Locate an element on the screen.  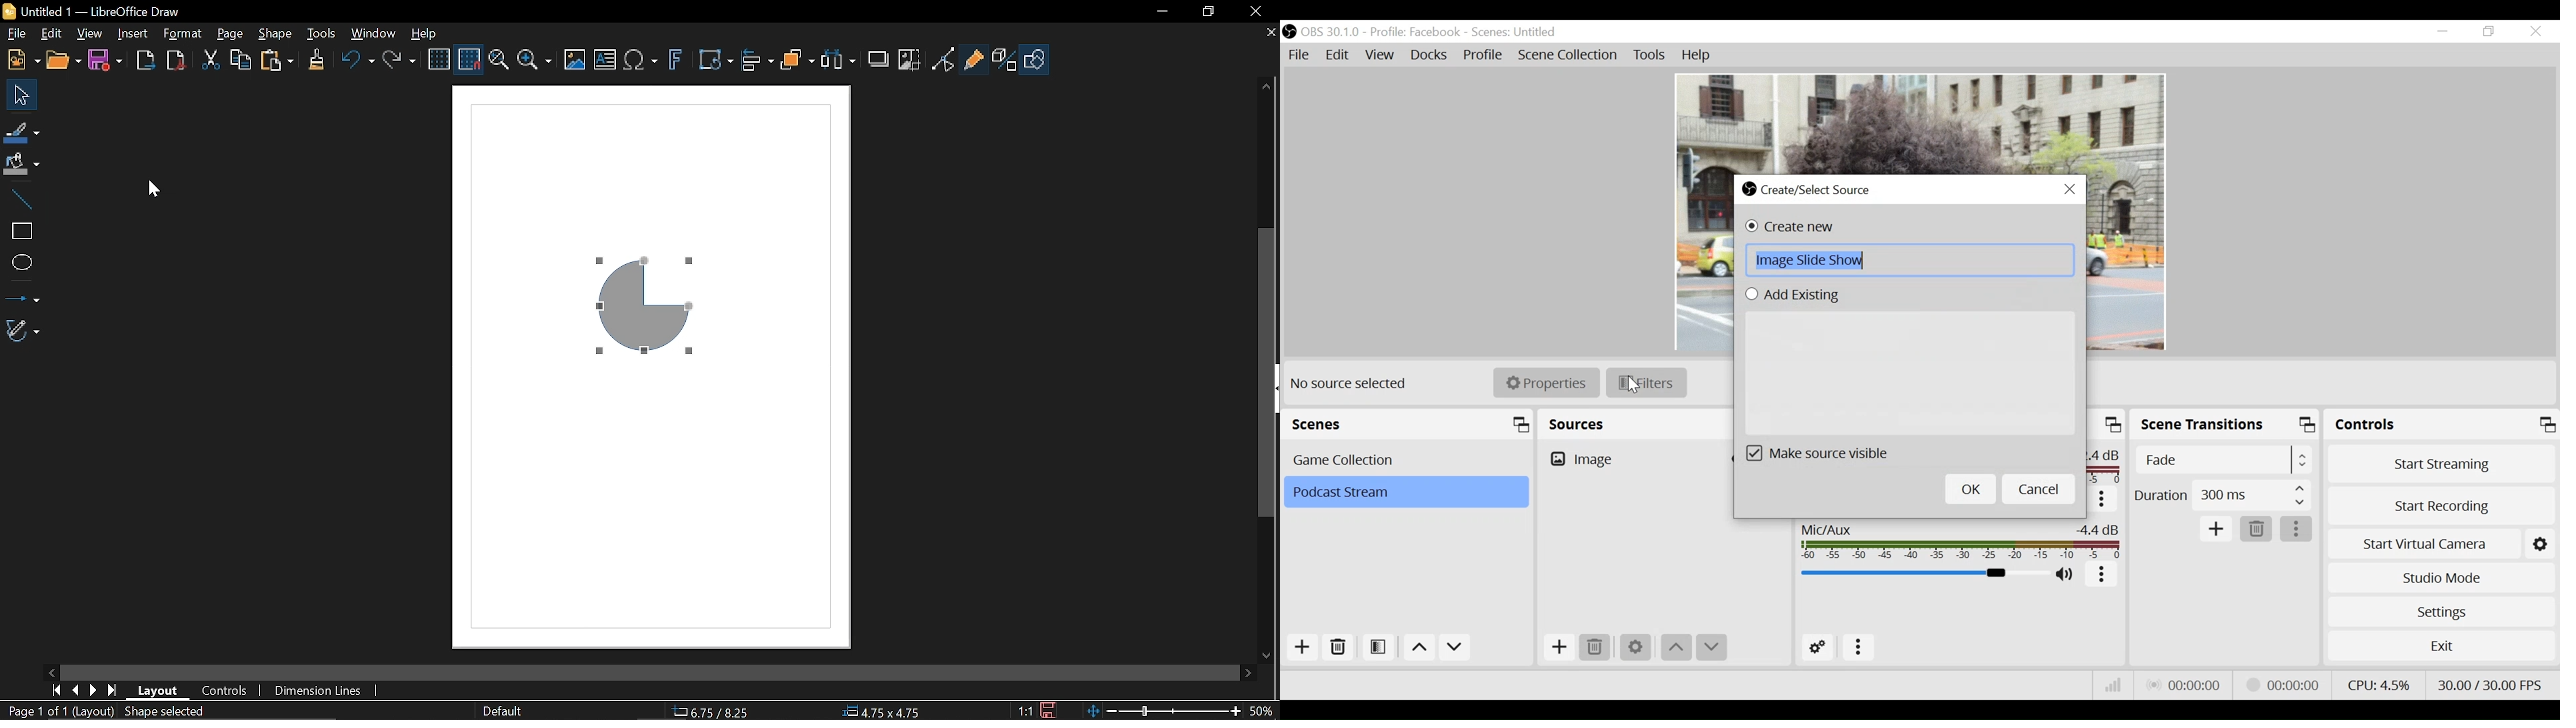
page is located at coordinates (230, 36).